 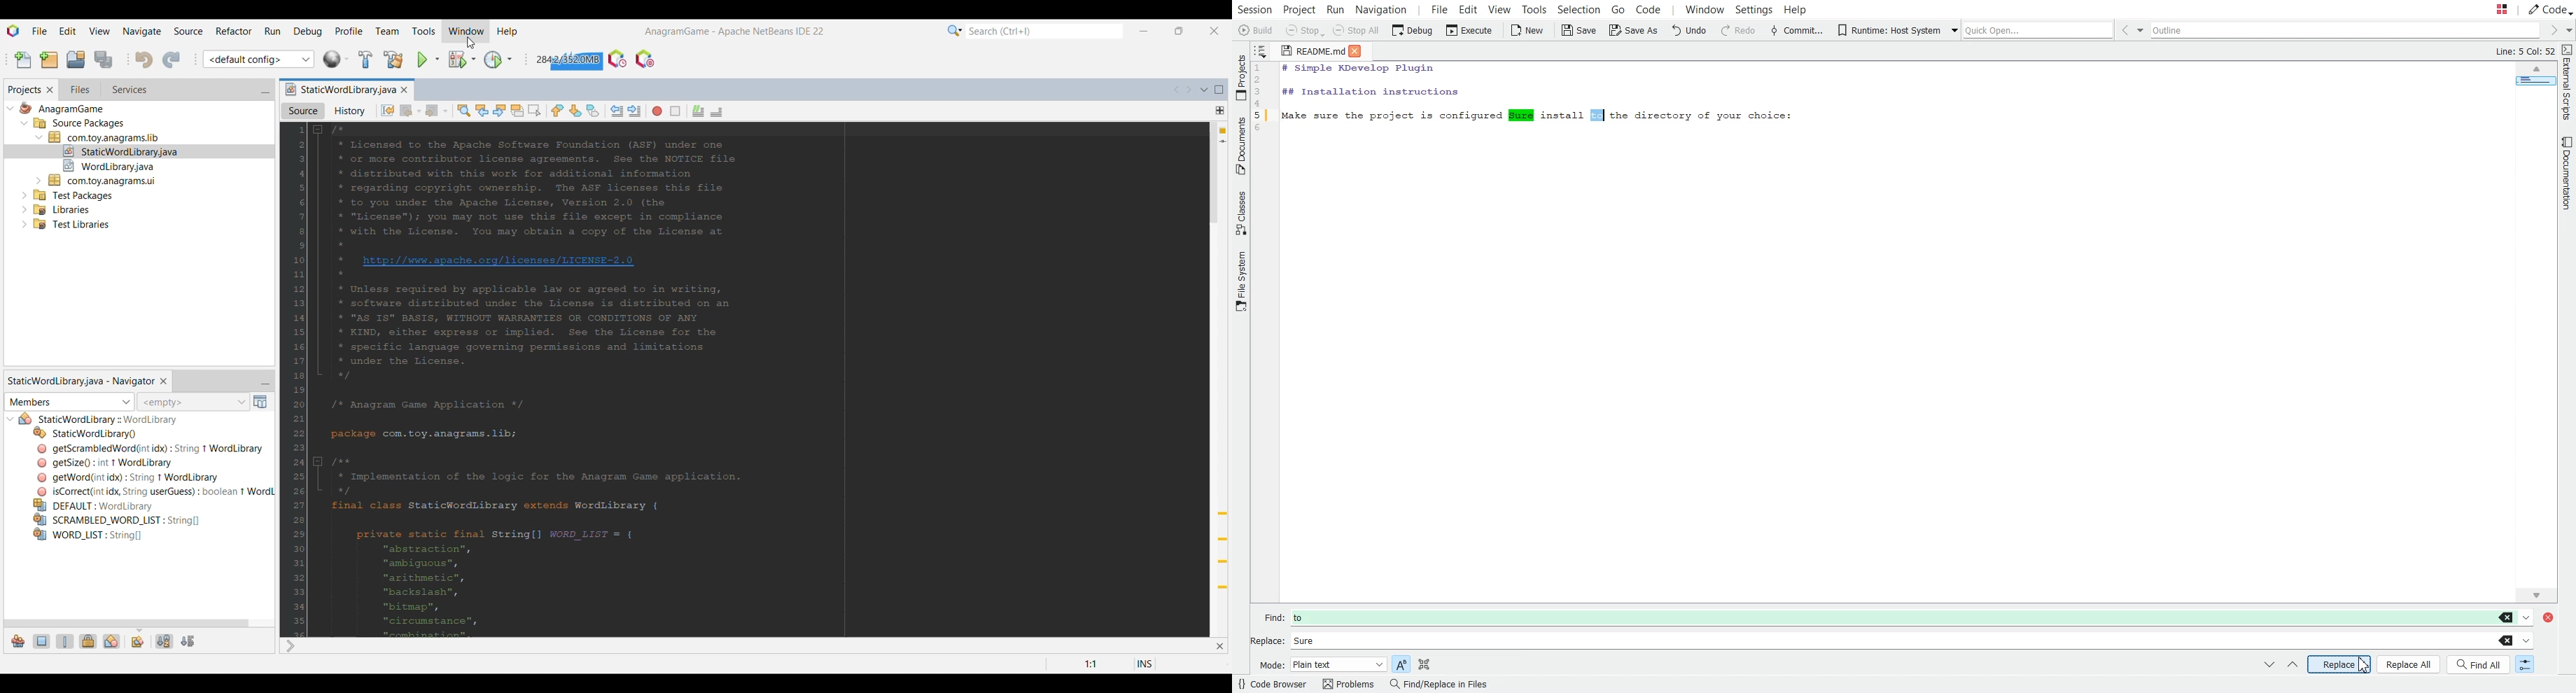 I want to click on Match case sensitive, so click(x=1401, y=663).